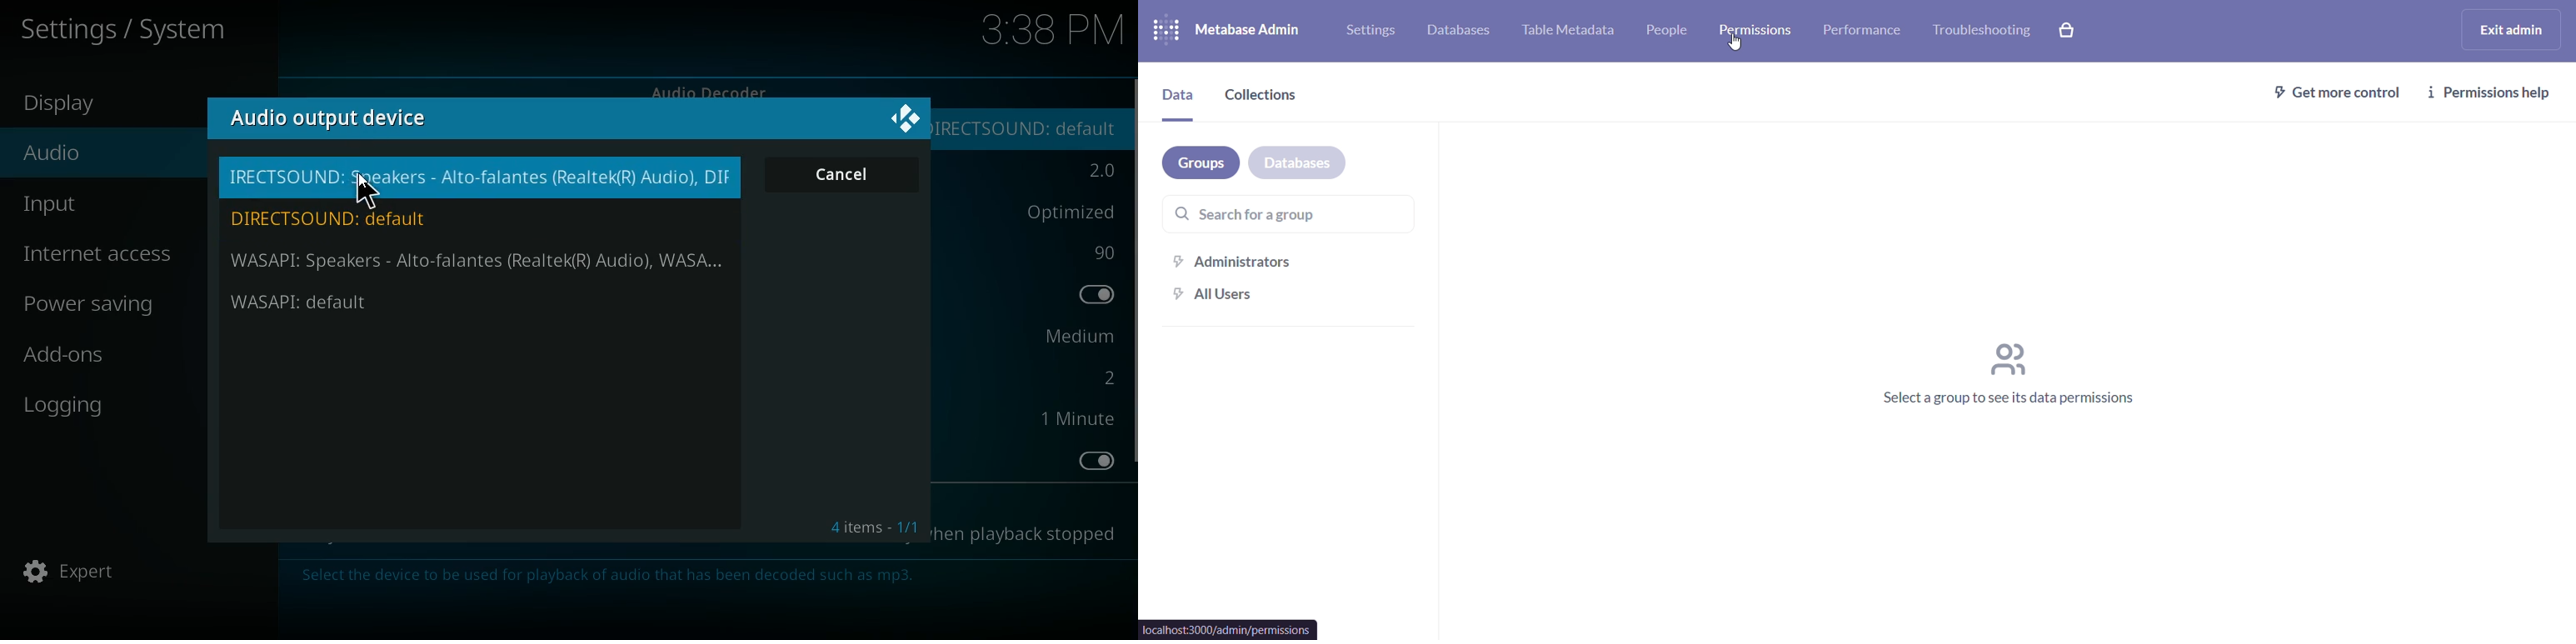 Image resolution: width=2576 pixels, height=644 pixels. Describe the element at coordinates (367, 192) in the screenshot. I see `cursor` at that location.